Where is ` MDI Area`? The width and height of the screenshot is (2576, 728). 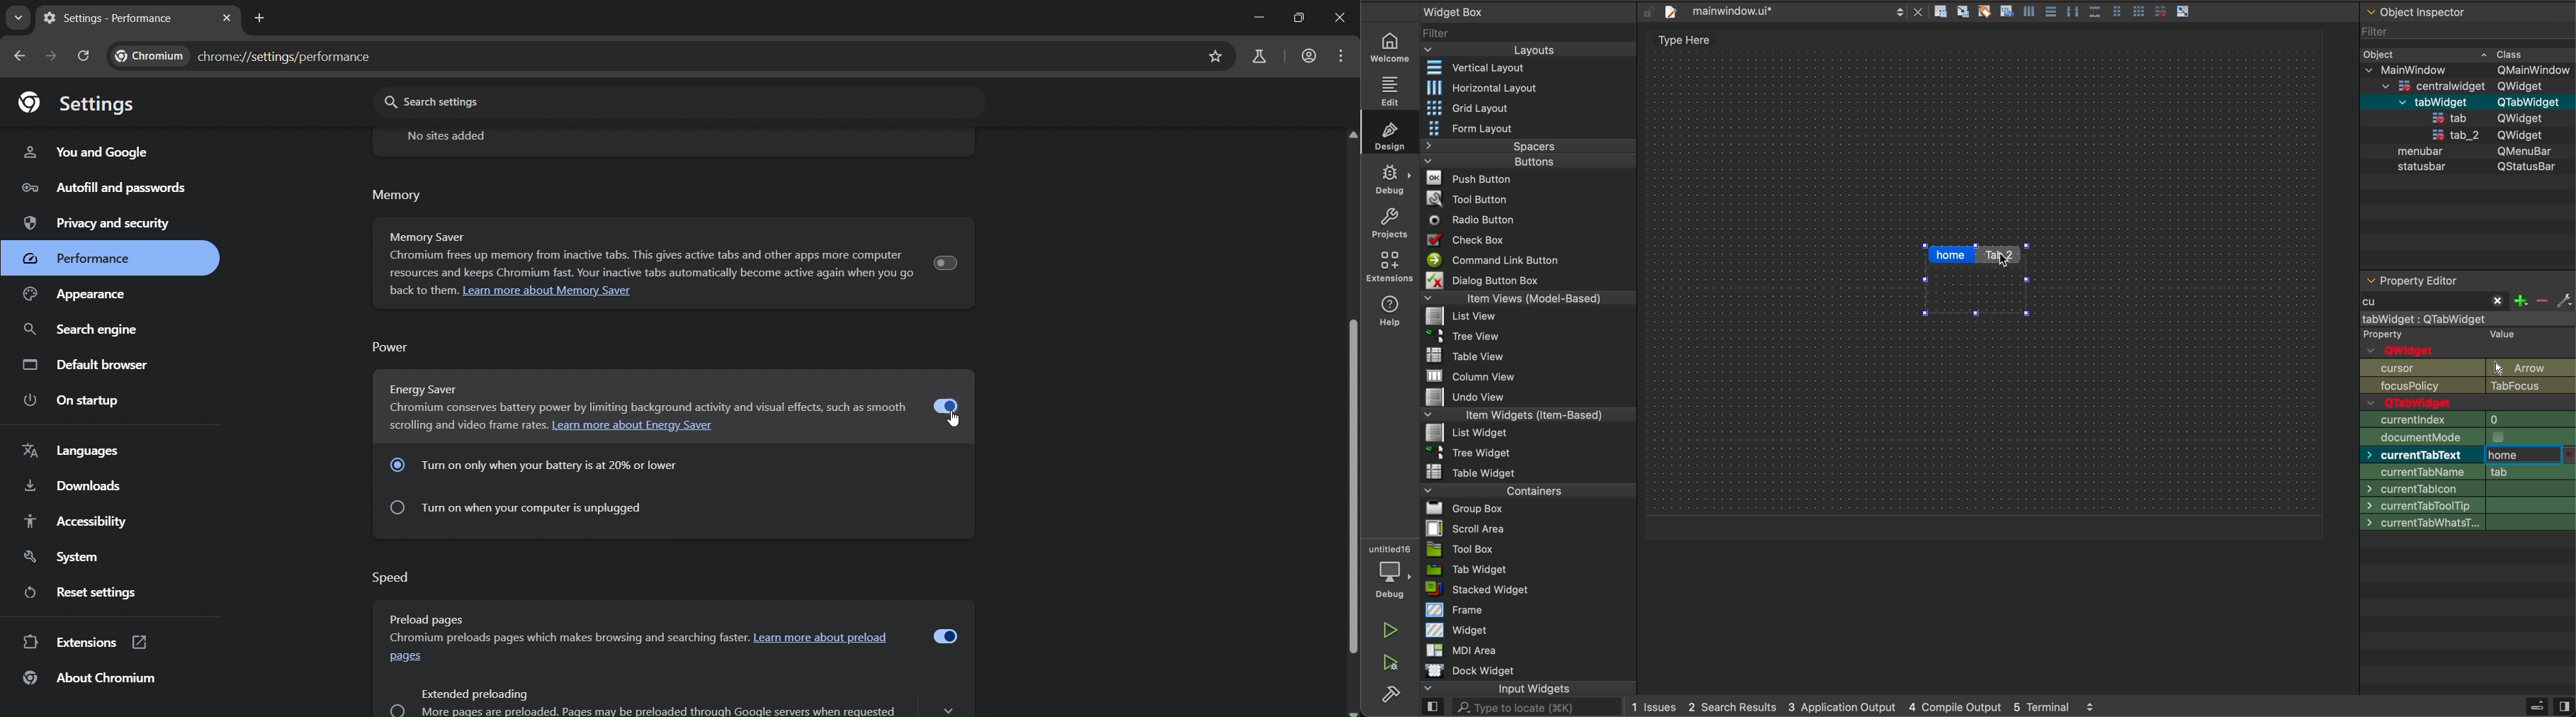  MDI Area is located at coordinates (1469, 650).